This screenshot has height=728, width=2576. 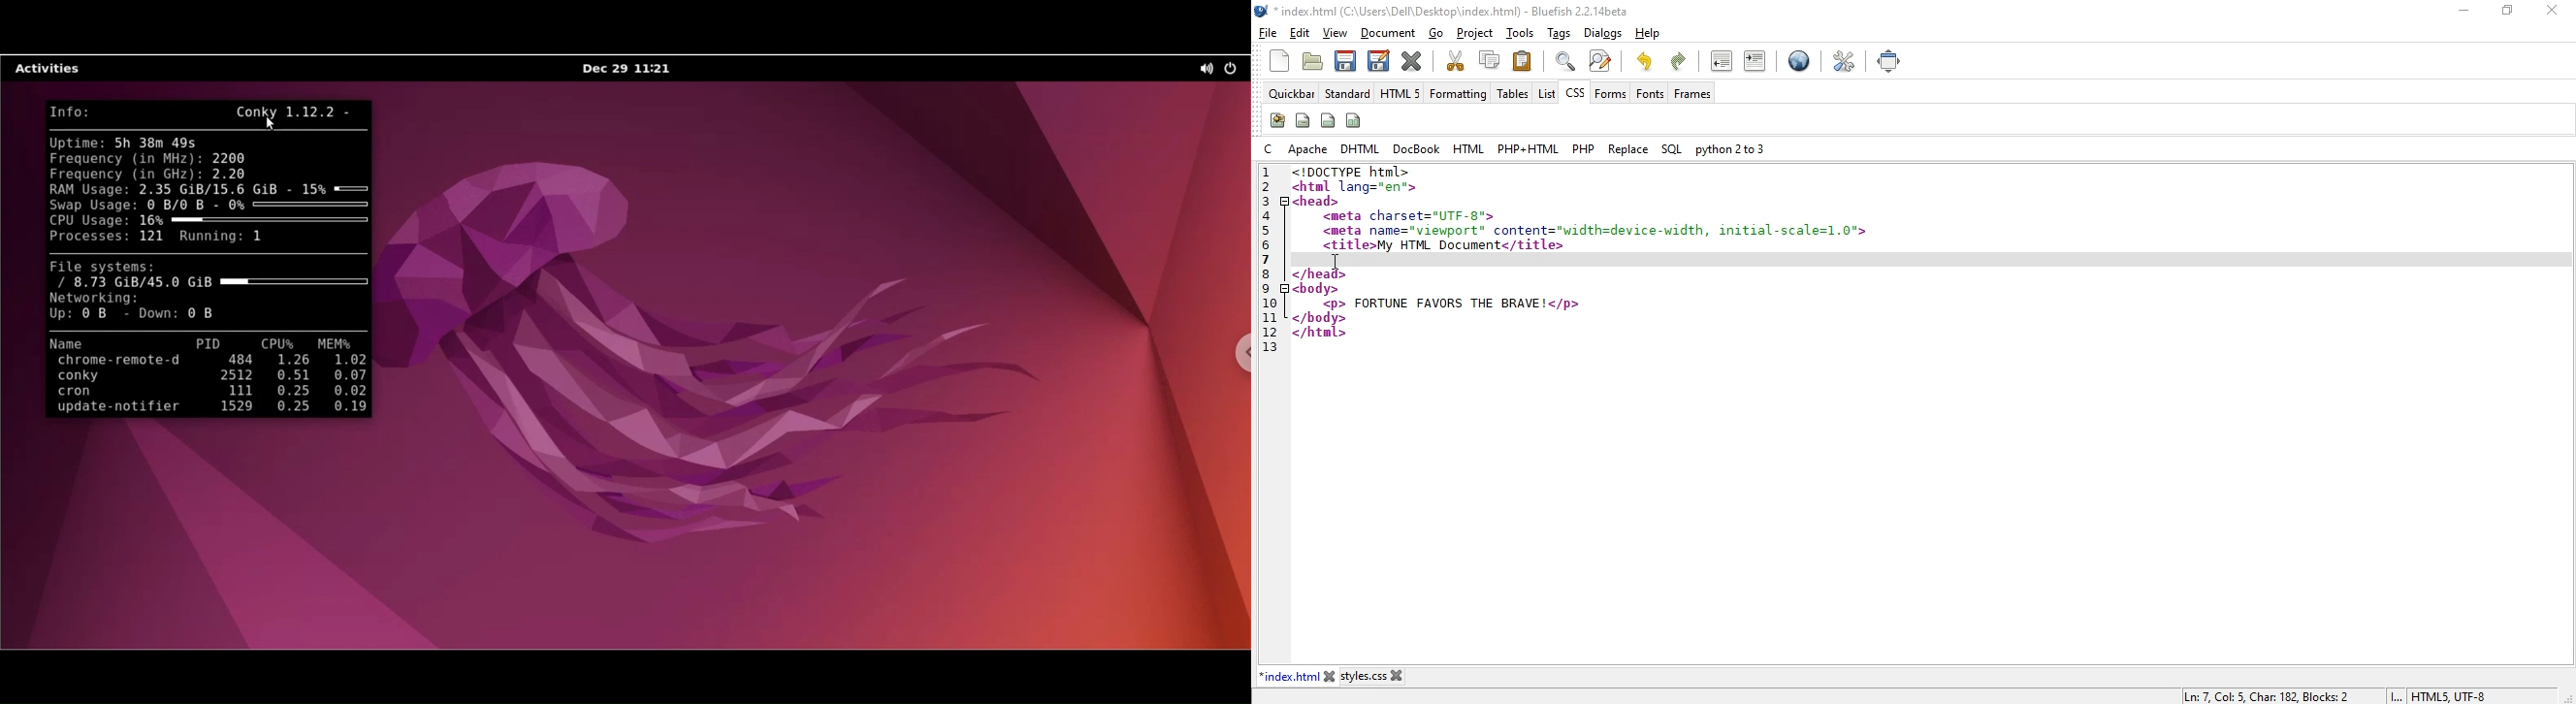 I want to click on show find bar, so click(x=1565, y=60).